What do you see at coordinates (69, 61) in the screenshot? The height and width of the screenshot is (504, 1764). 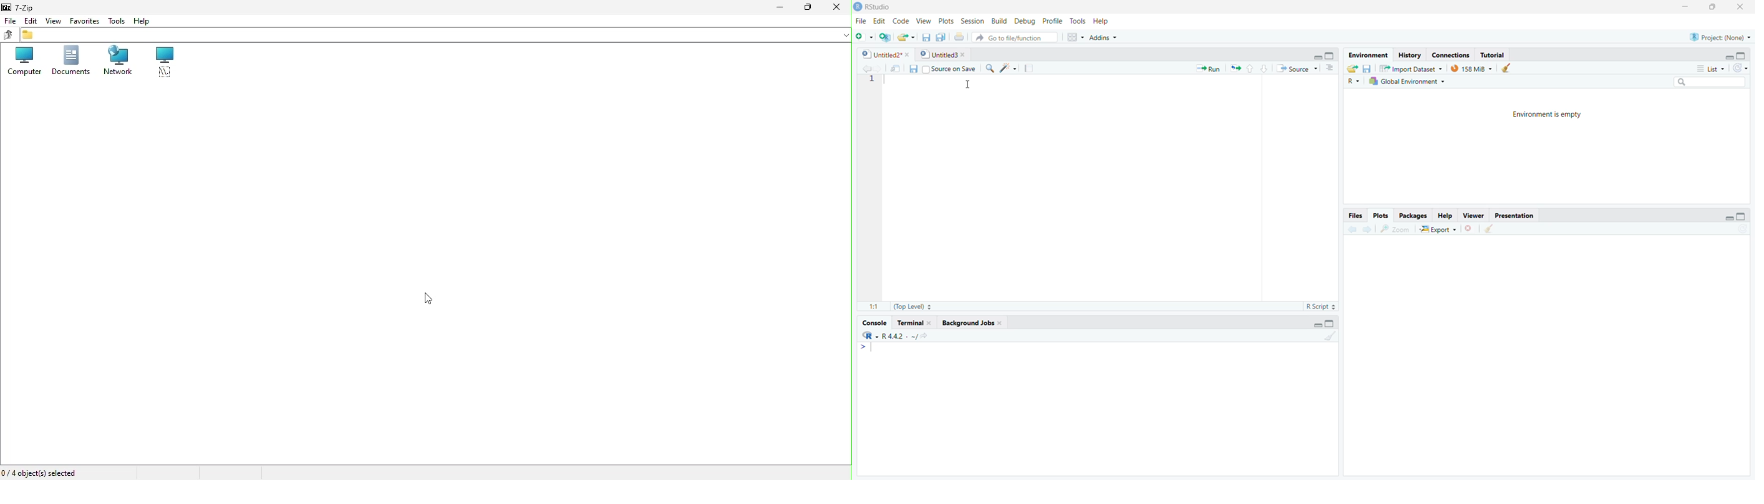 I see `Documents` at bounding box center [69, 61].